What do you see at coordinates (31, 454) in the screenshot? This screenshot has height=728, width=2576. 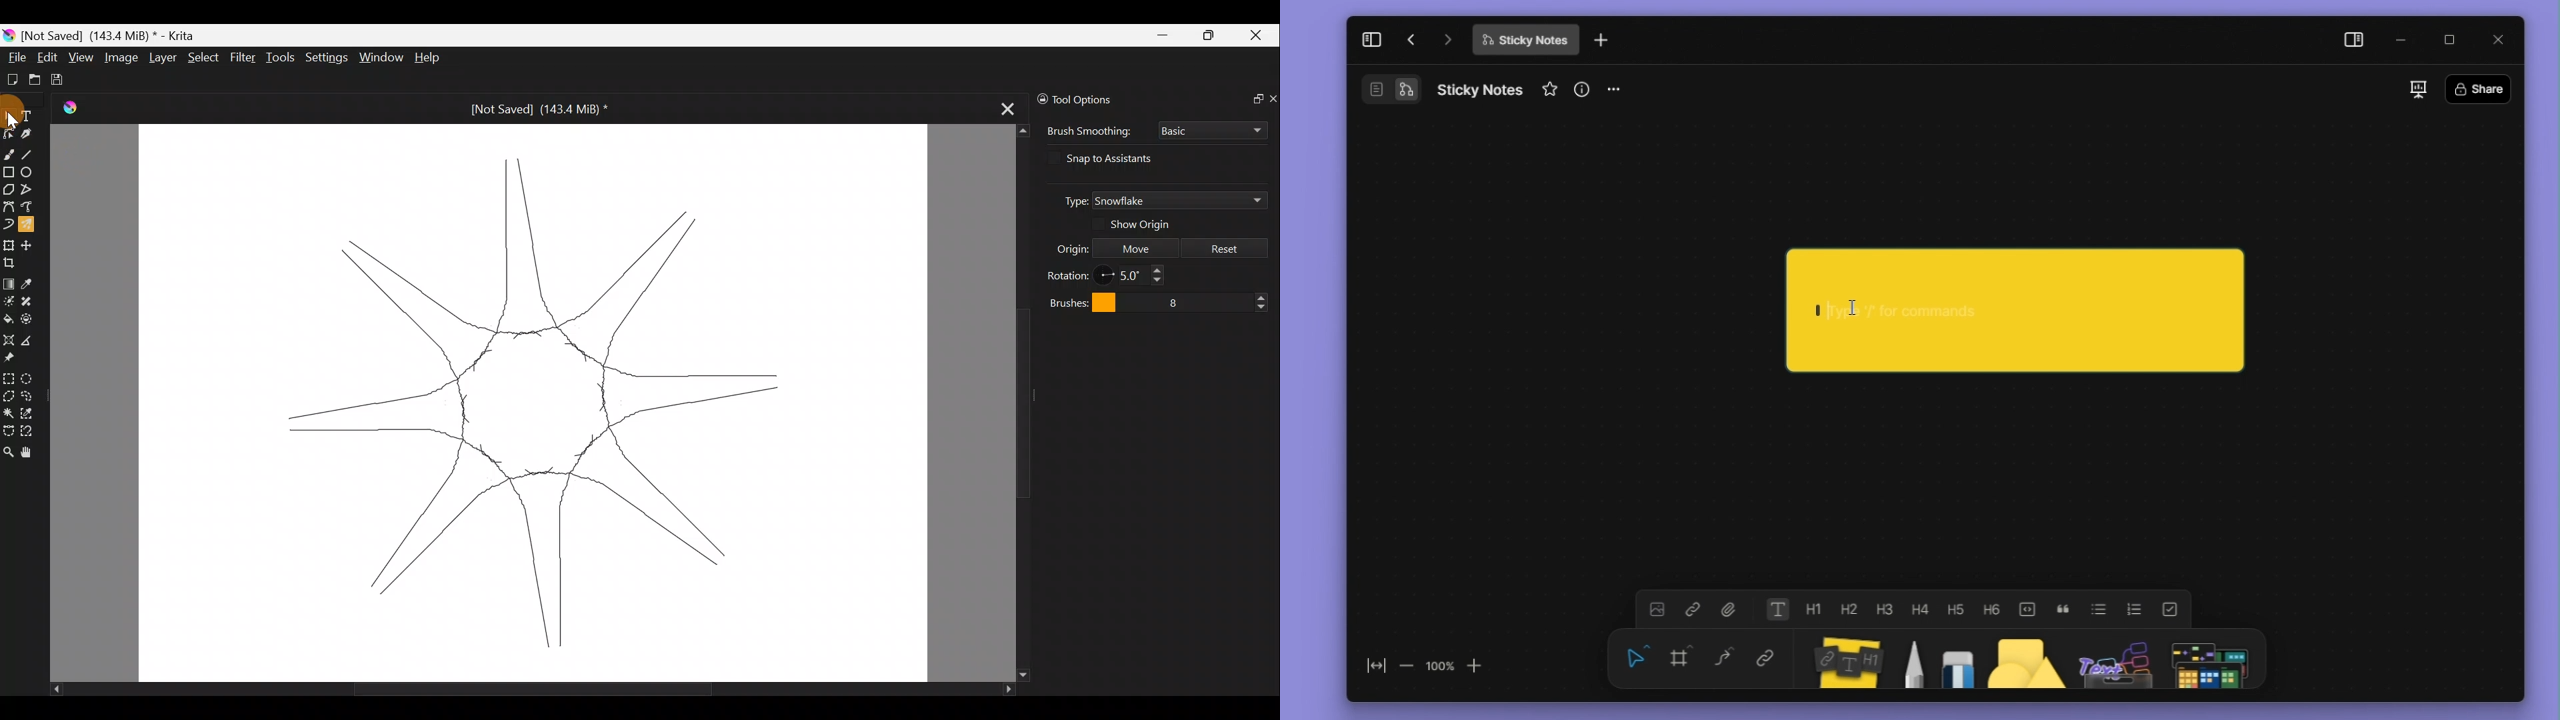 I see `Pan tool` at bounding box center [31, 454].